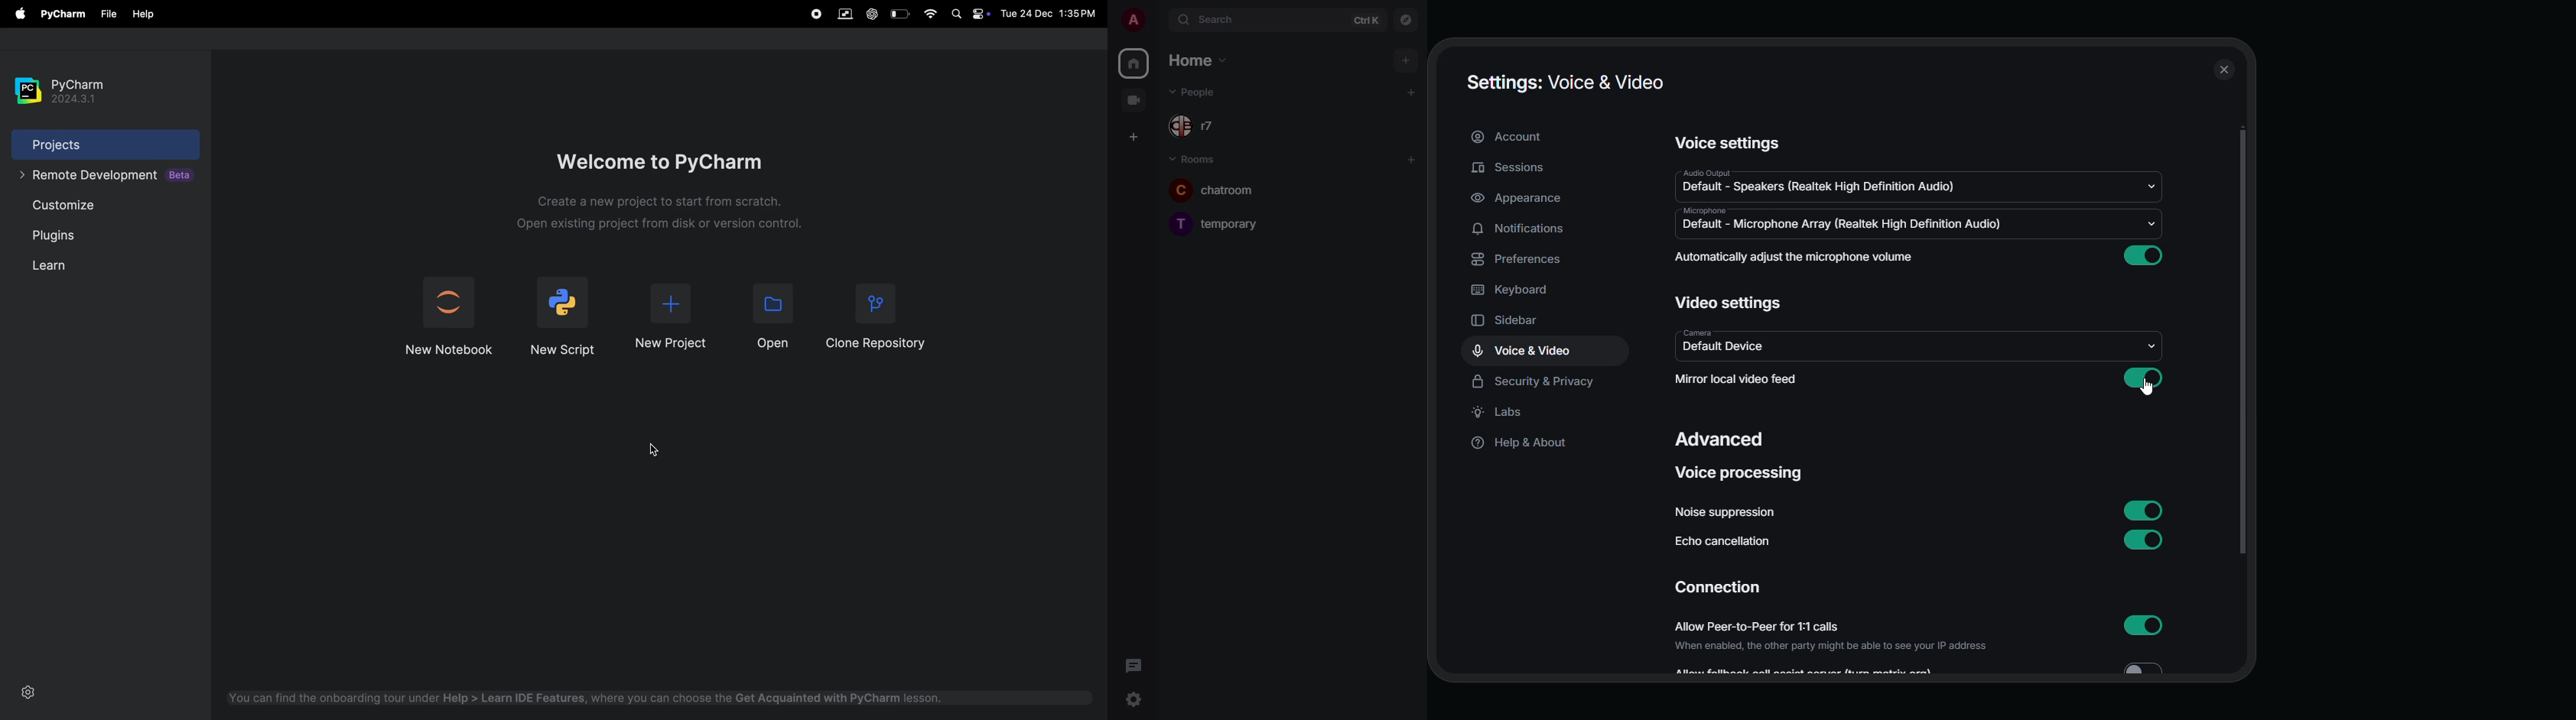 This screenshot has width=2576, height=728. I want to click on camera, so click(1696, 333).